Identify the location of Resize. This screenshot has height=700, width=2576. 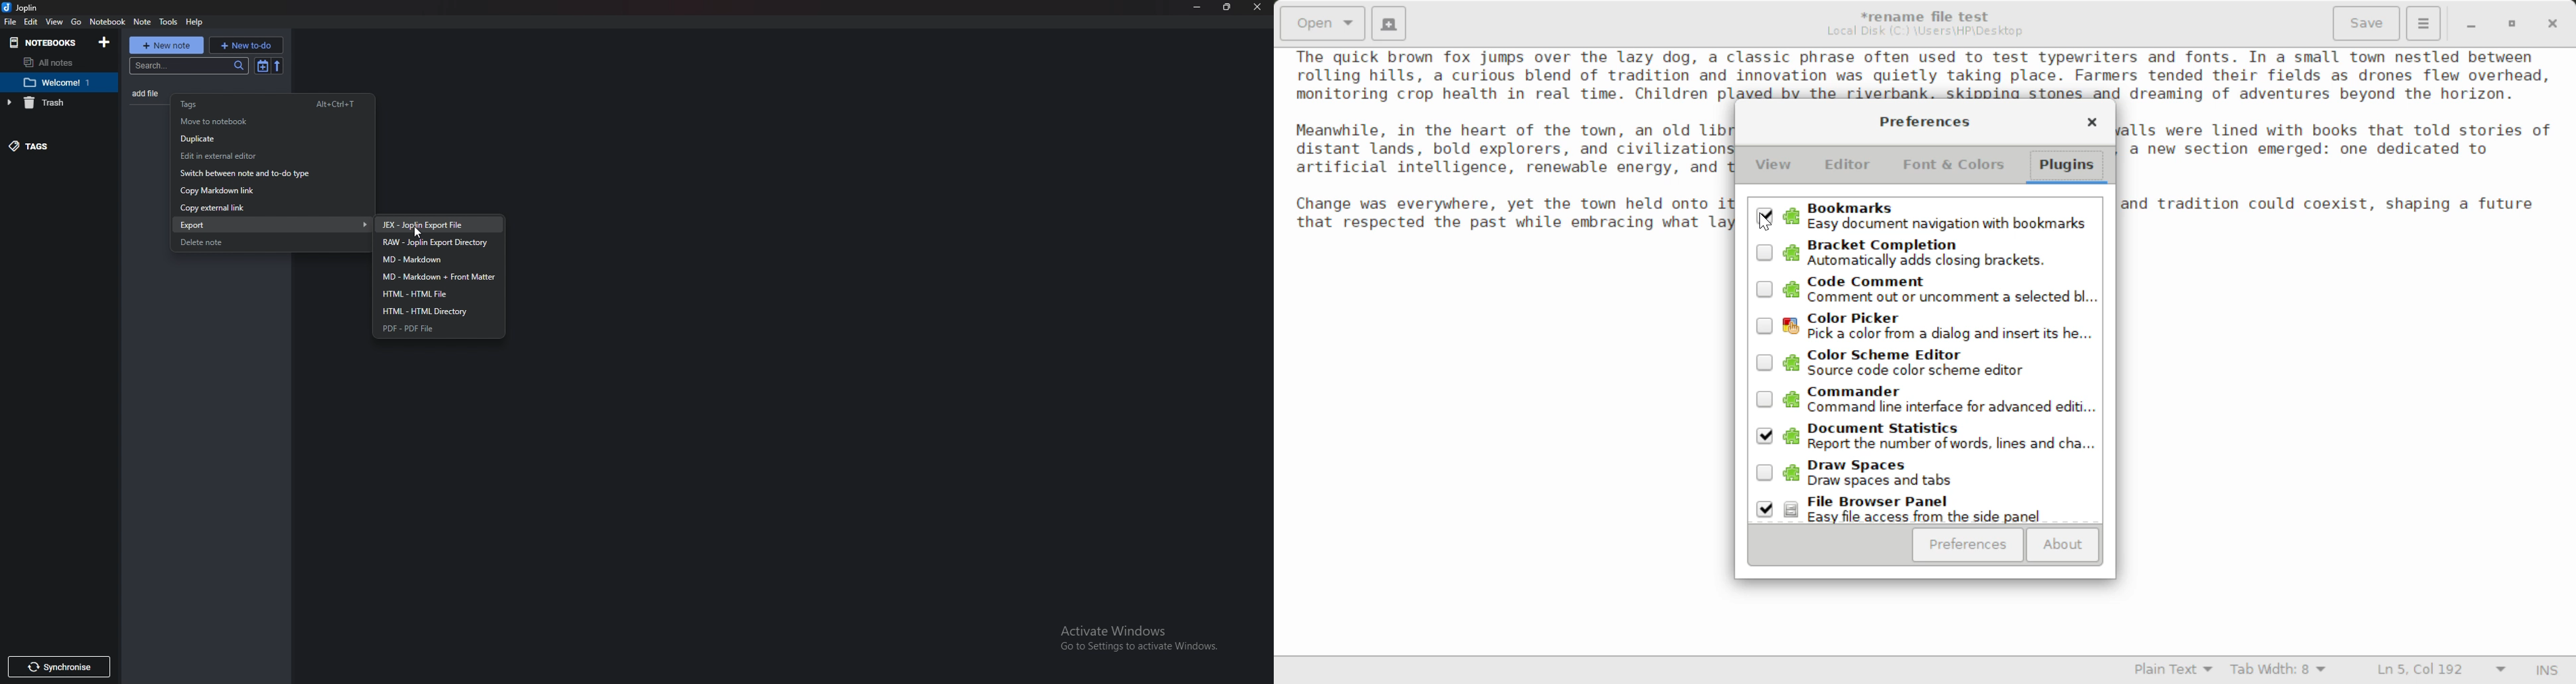
(1226, 7).